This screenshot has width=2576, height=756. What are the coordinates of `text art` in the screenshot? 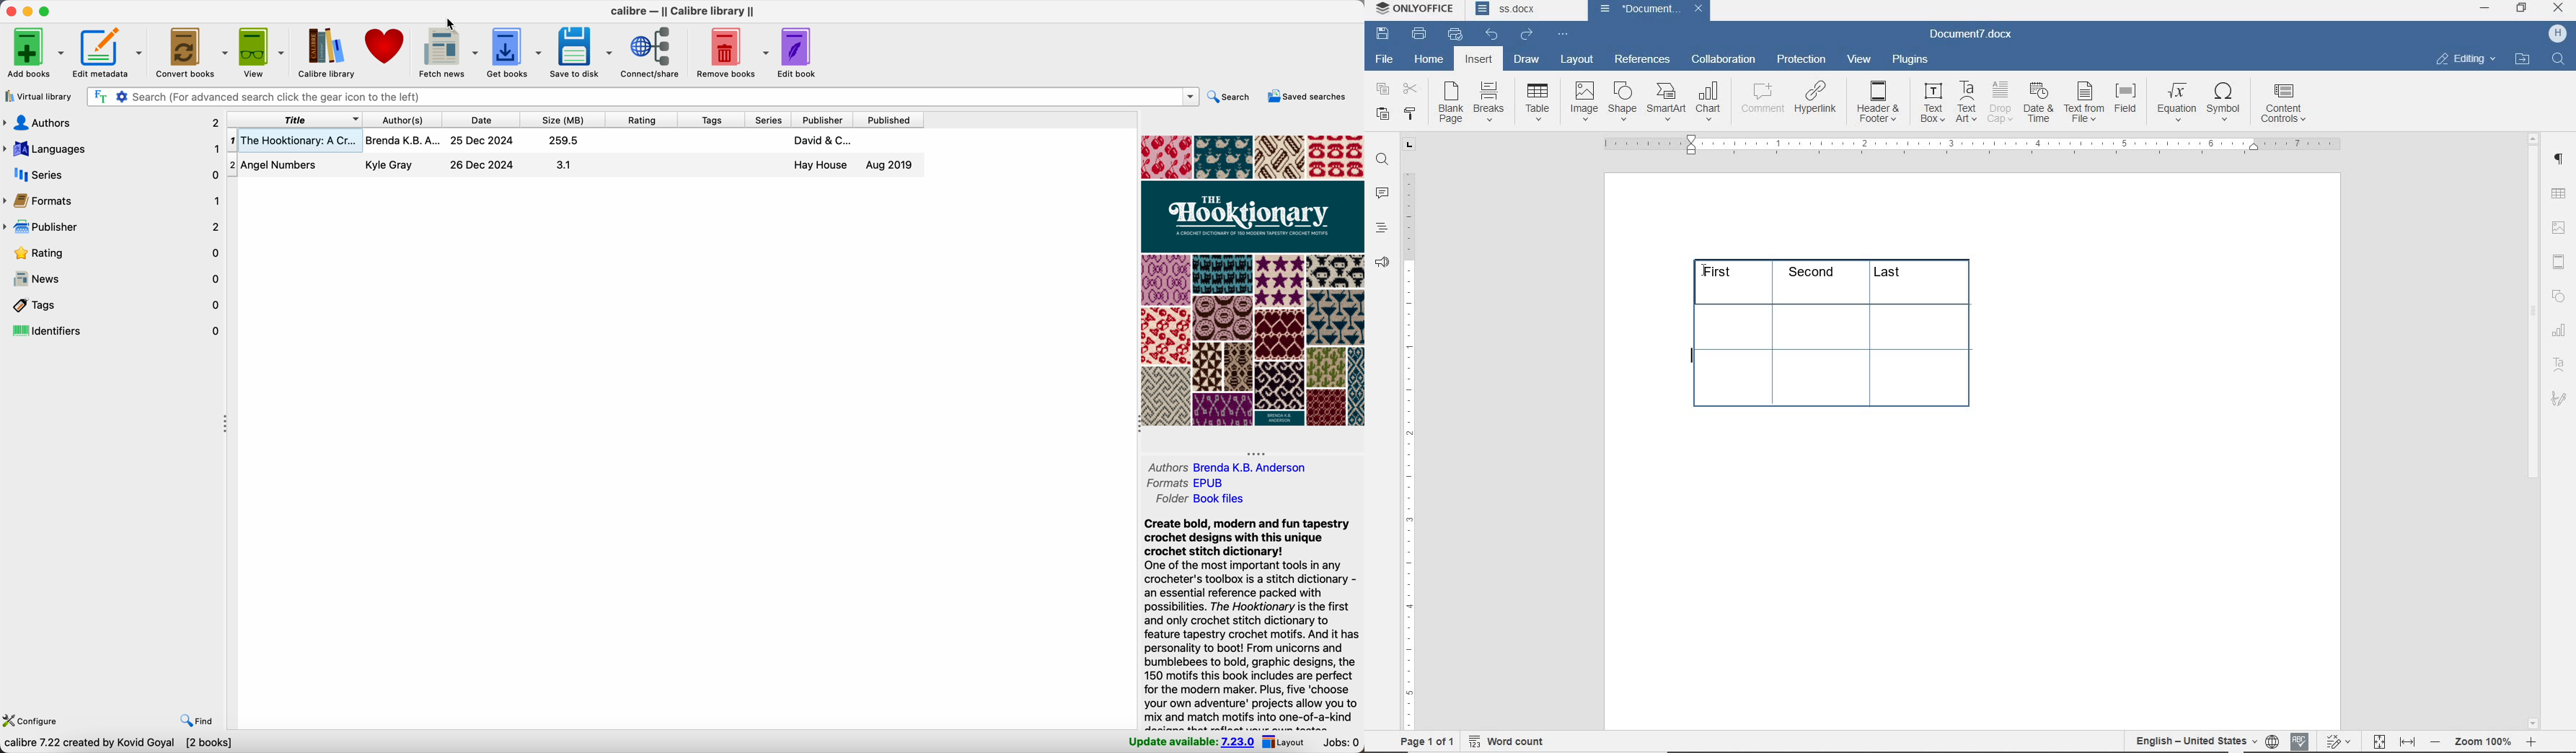 It's located at (2561, 367).